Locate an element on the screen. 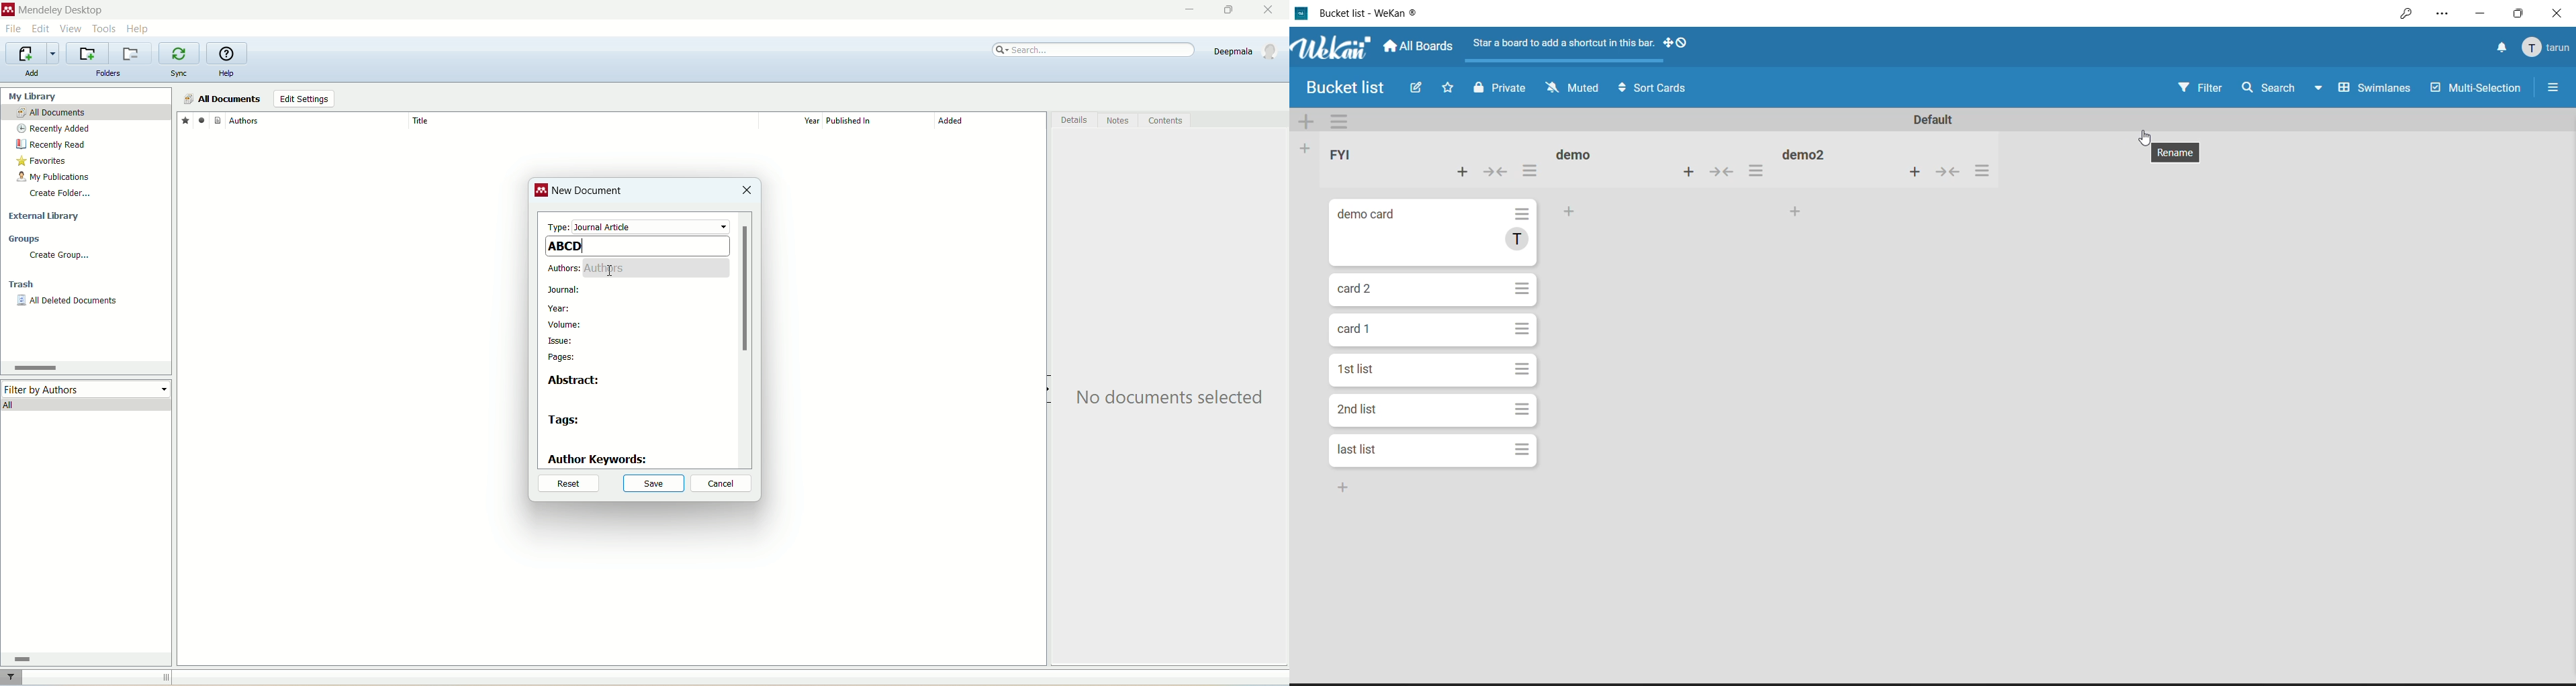  create folder is located at coordinates (60, 193).